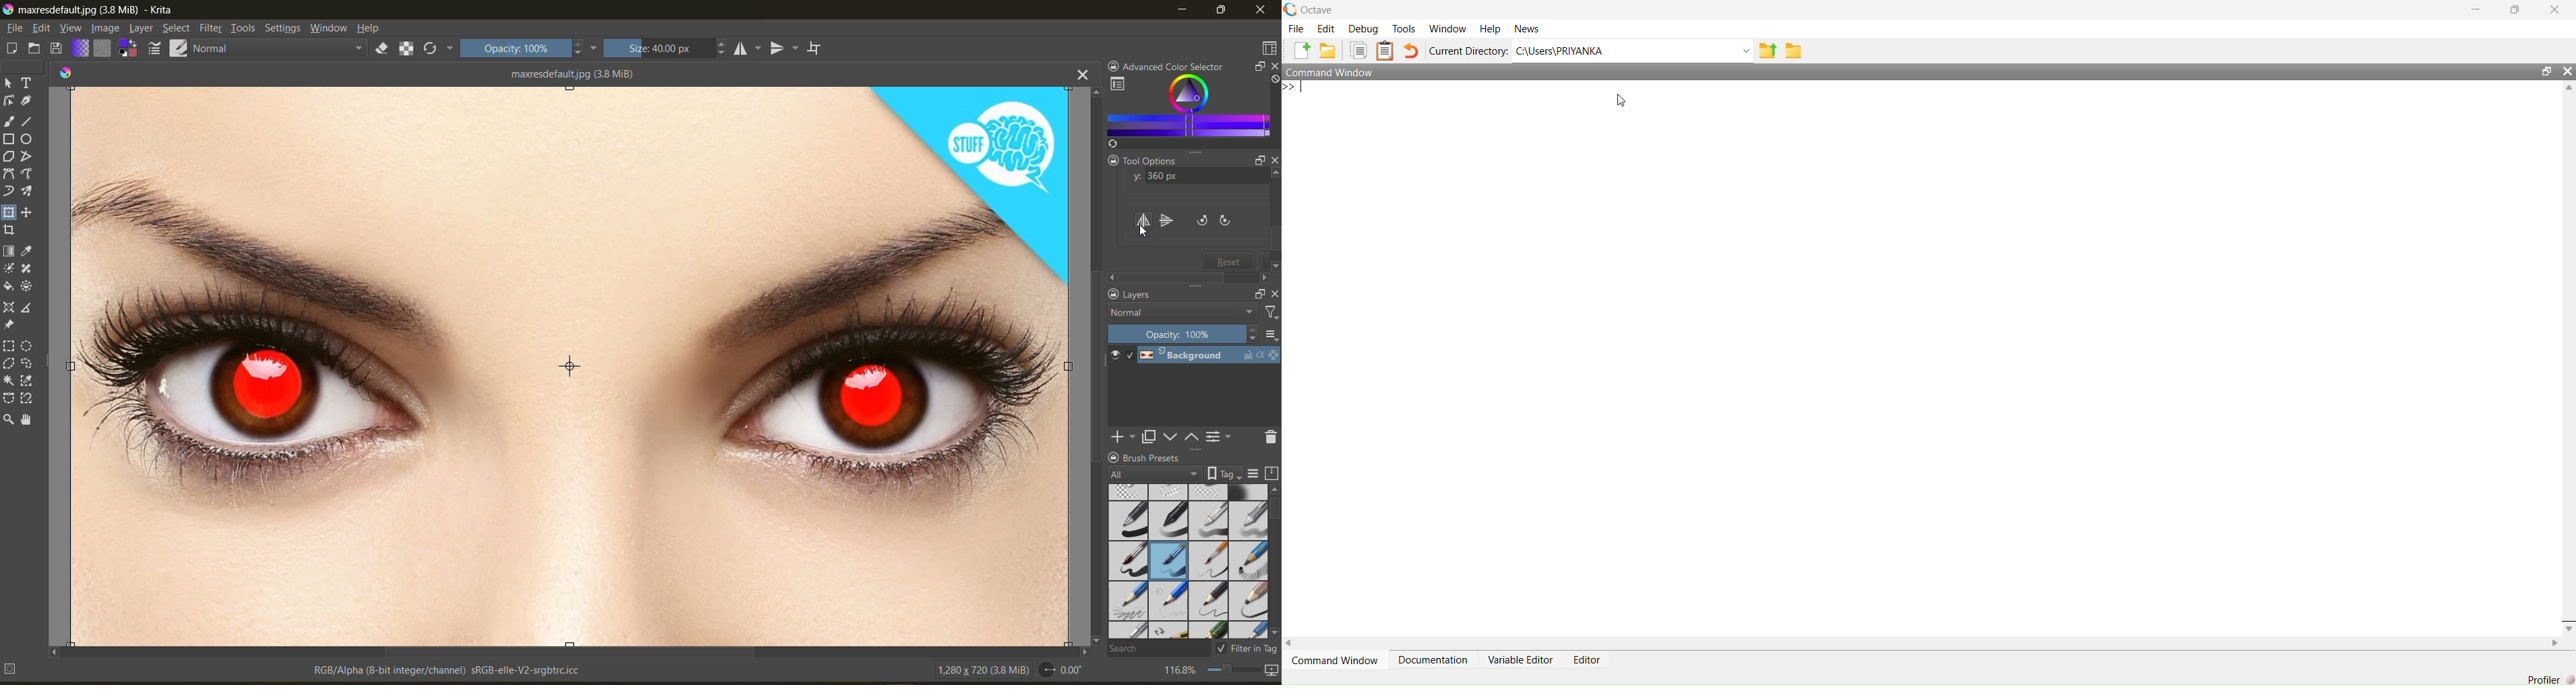 This screenshot has height=700, width=2576. What do you see at coordinates (529, 50) in the screenshot?
I see `opacity` at bounding box center [529, 50].